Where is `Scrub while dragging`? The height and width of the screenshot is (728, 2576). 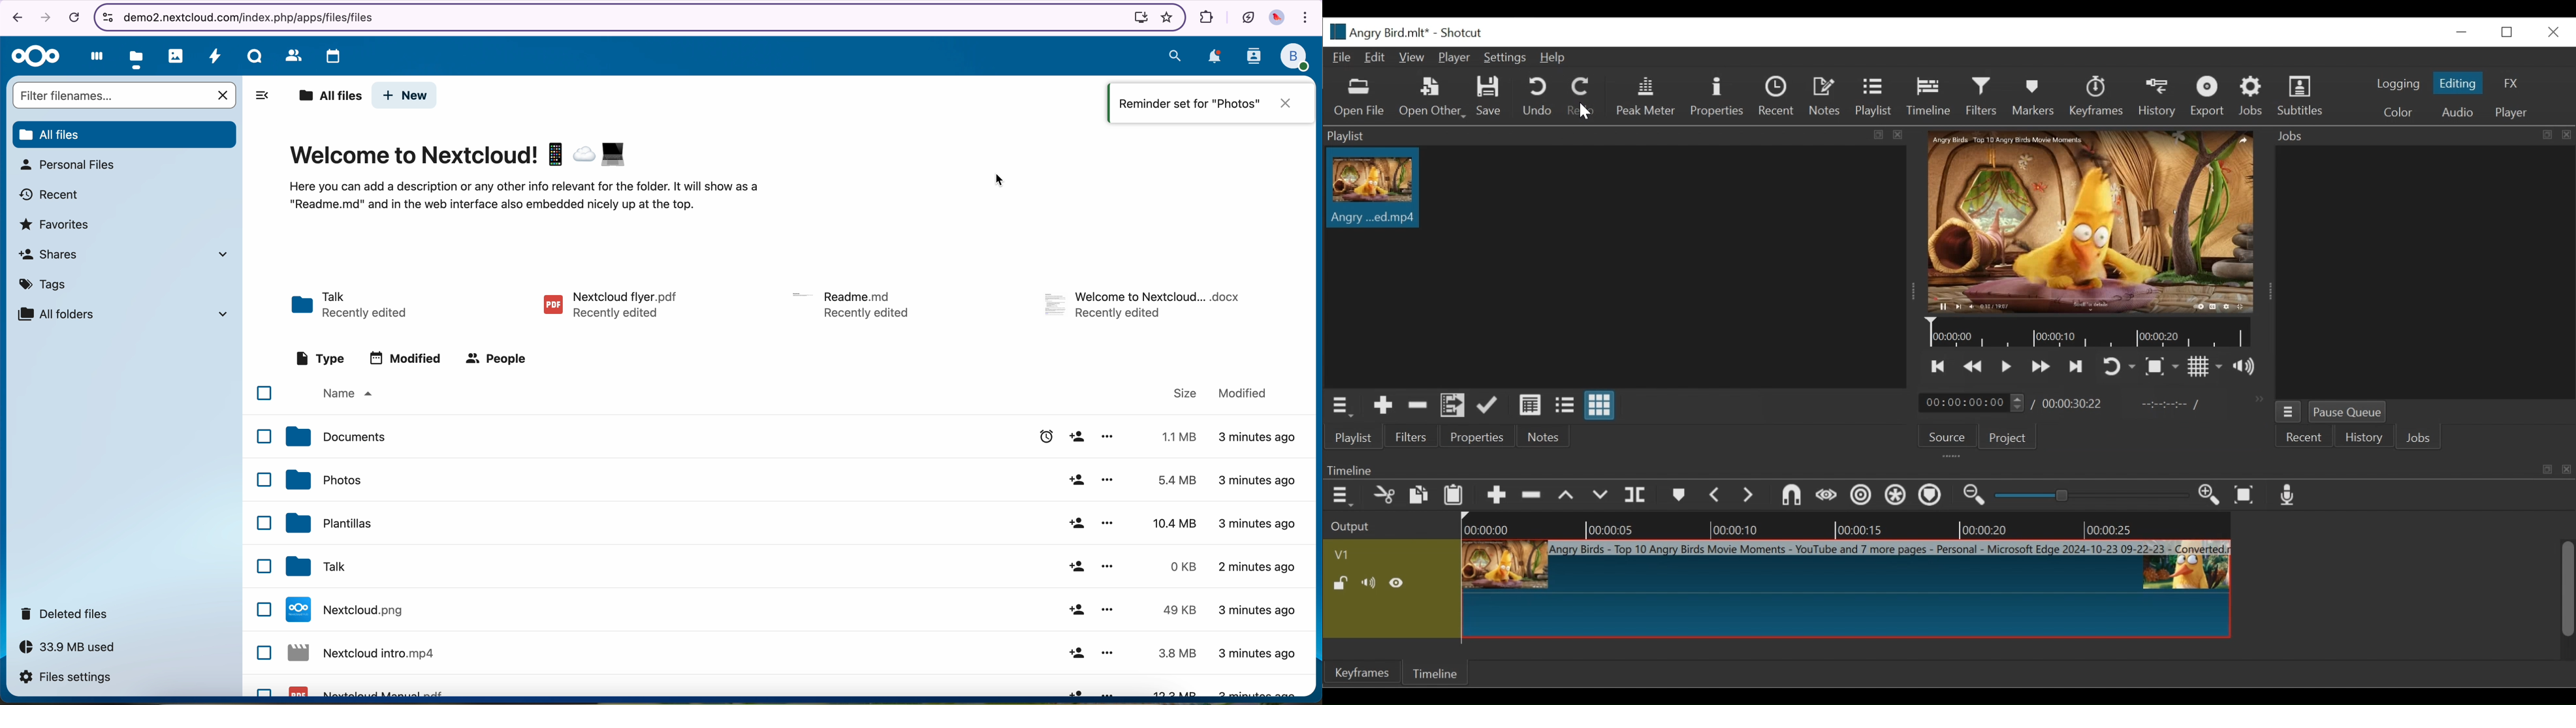
Scrub while dragging is located at coordinates (1827, 497).